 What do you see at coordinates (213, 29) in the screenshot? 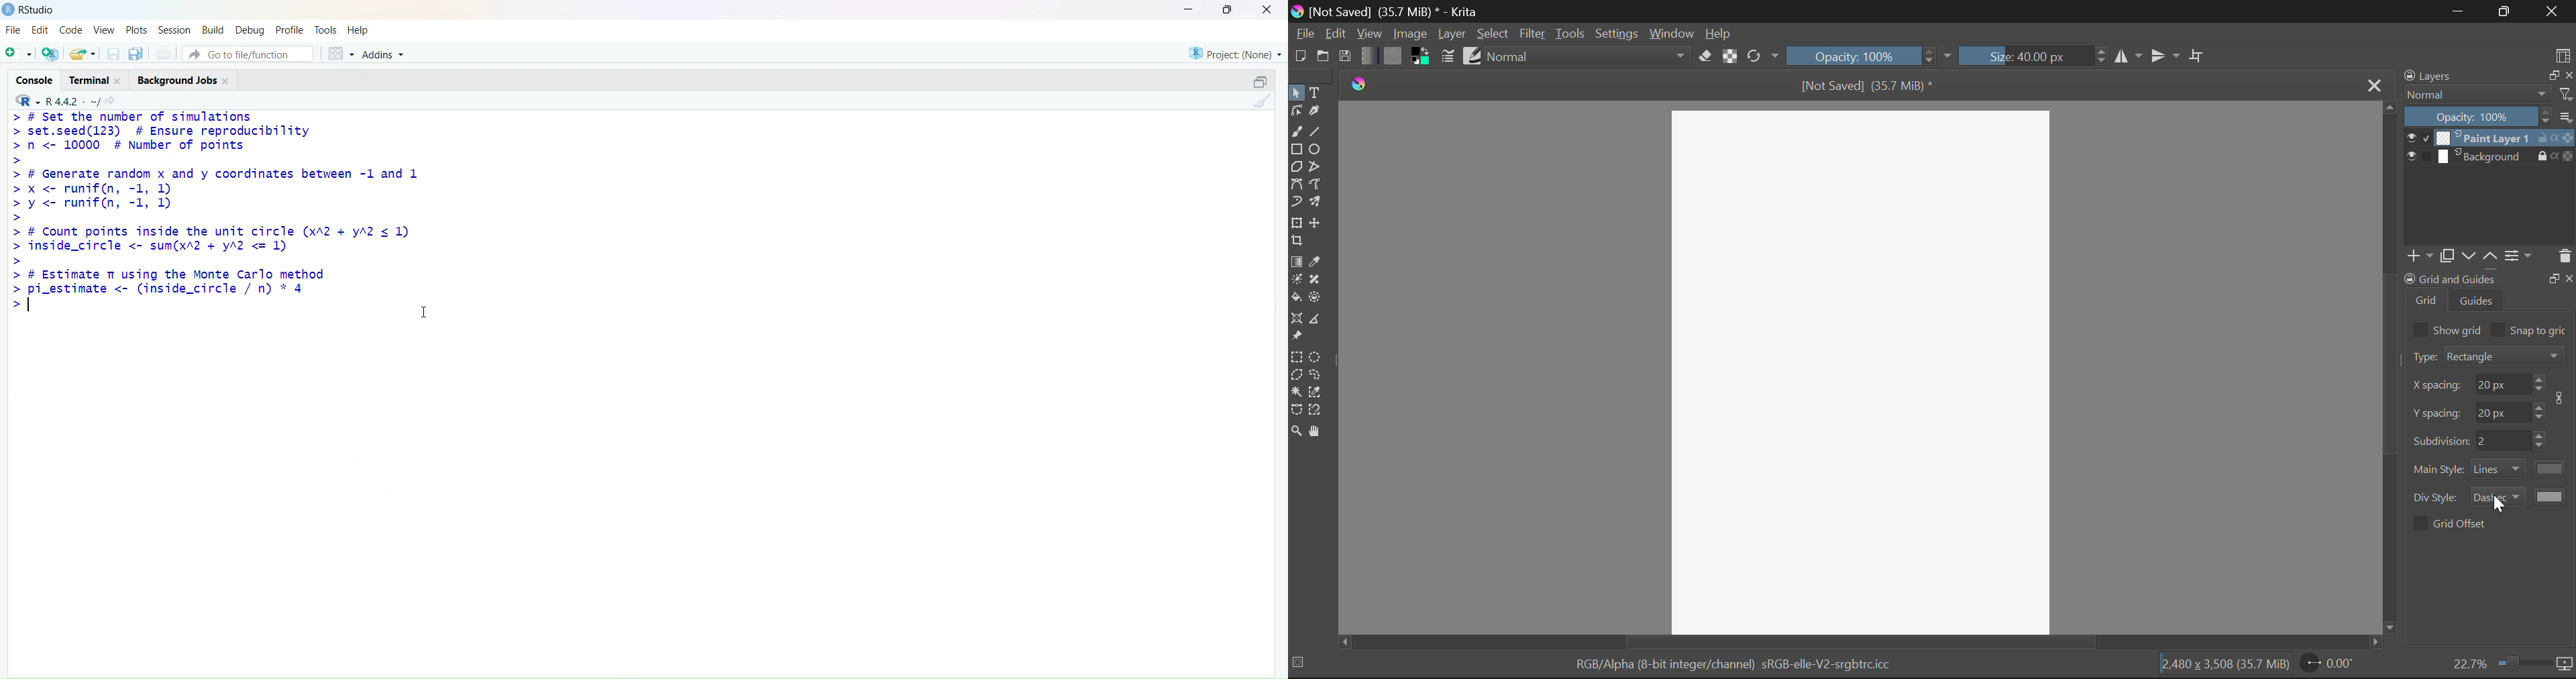
I see `Build` at bounding box center [213, 29].